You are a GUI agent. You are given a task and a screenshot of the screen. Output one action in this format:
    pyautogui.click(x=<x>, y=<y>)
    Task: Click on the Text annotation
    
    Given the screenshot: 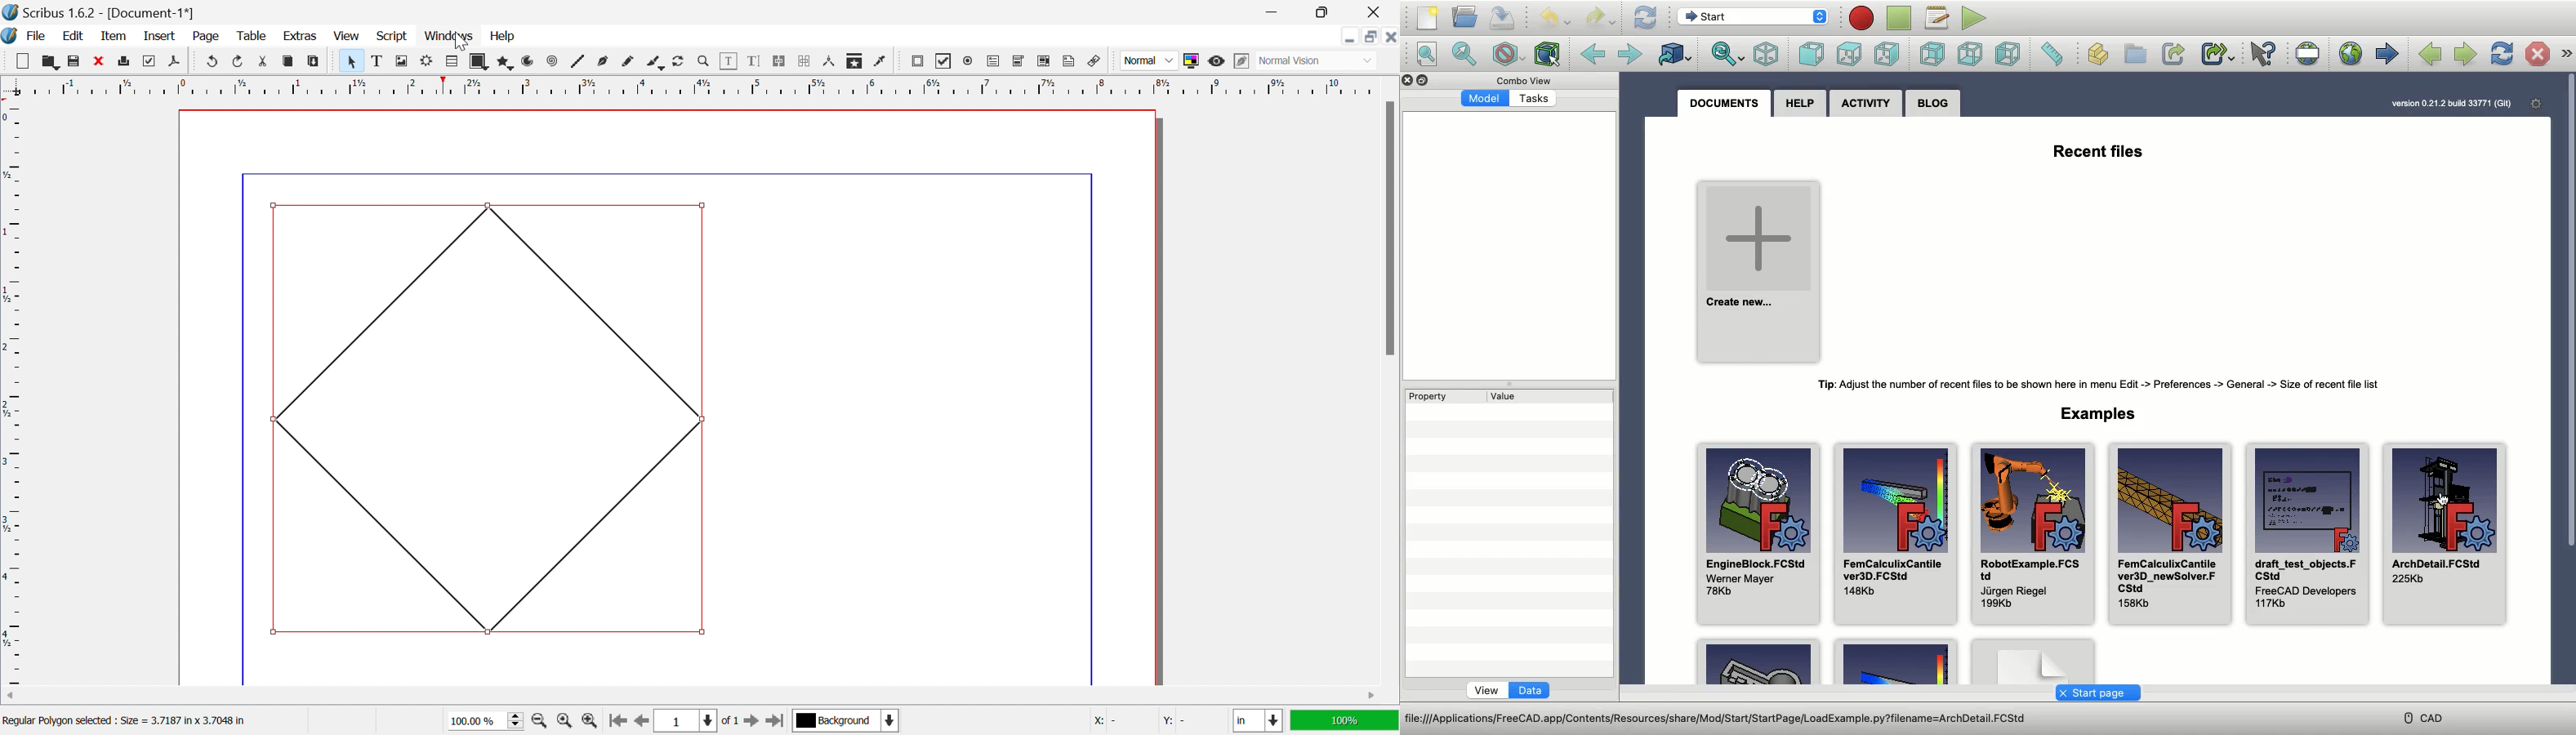 What is the action you would take?
    pyautogui.click(x=1068, y=61)
    